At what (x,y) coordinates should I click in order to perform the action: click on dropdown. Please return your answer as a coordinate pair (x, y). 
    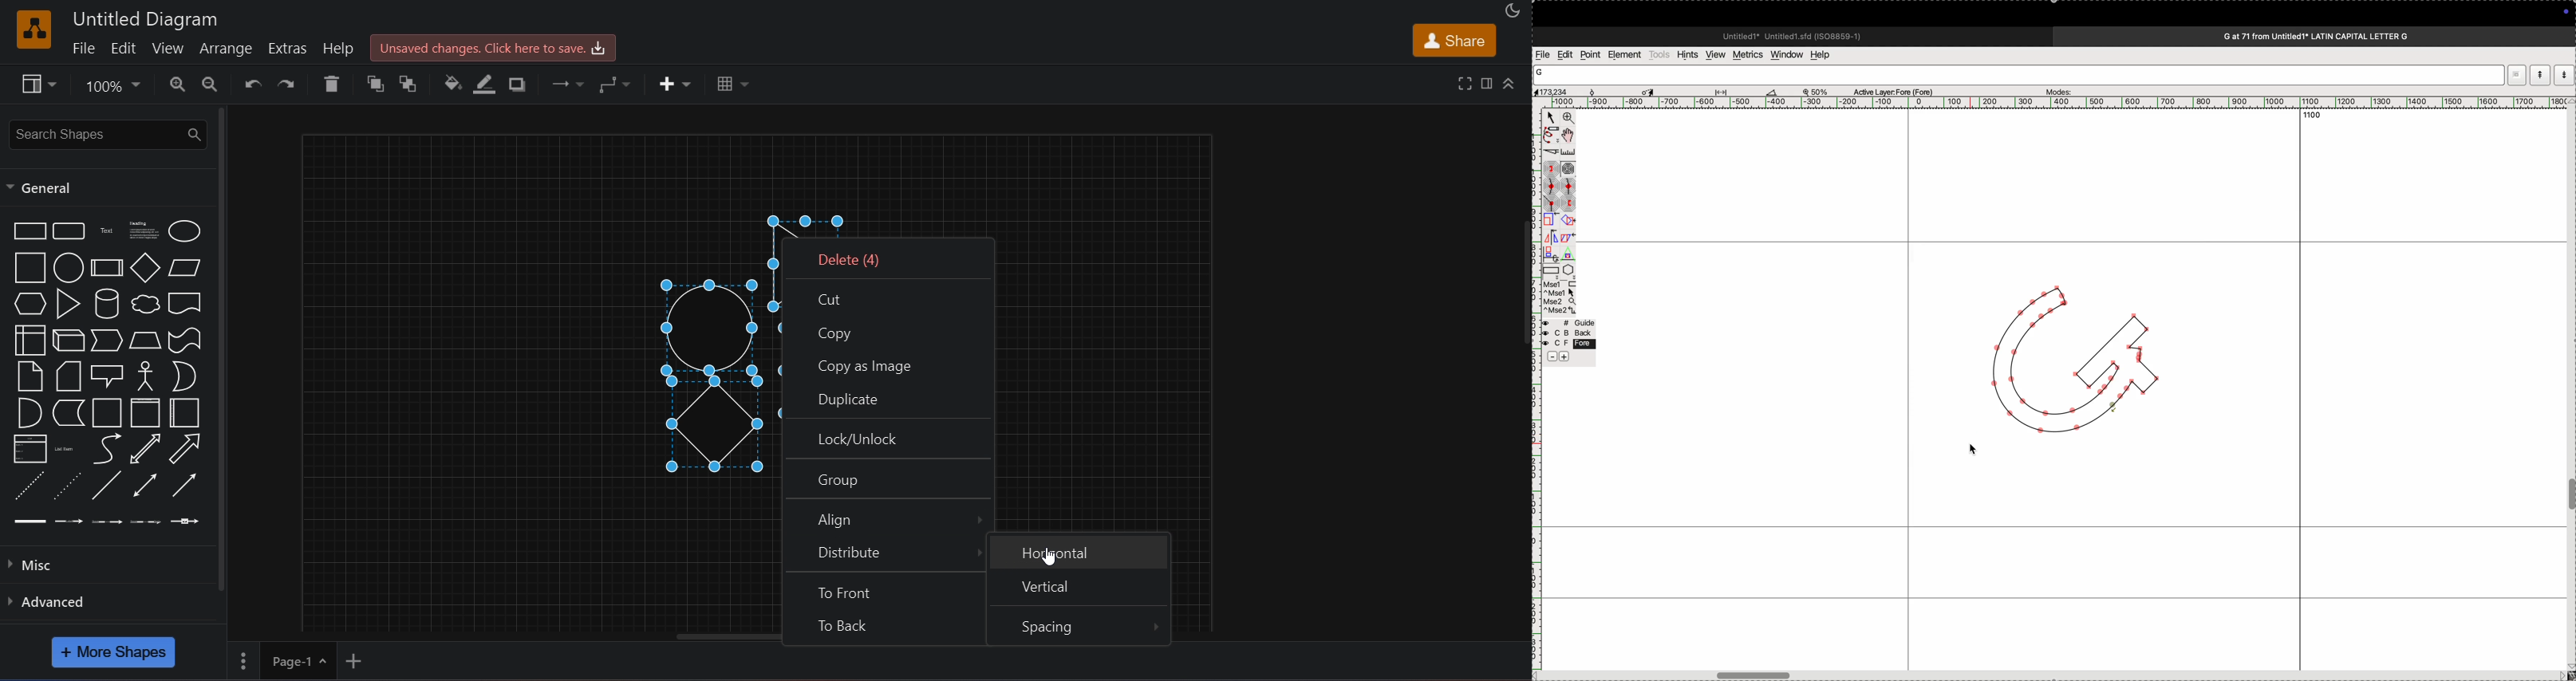
    Looking at the image, I should click on (2517, 74).